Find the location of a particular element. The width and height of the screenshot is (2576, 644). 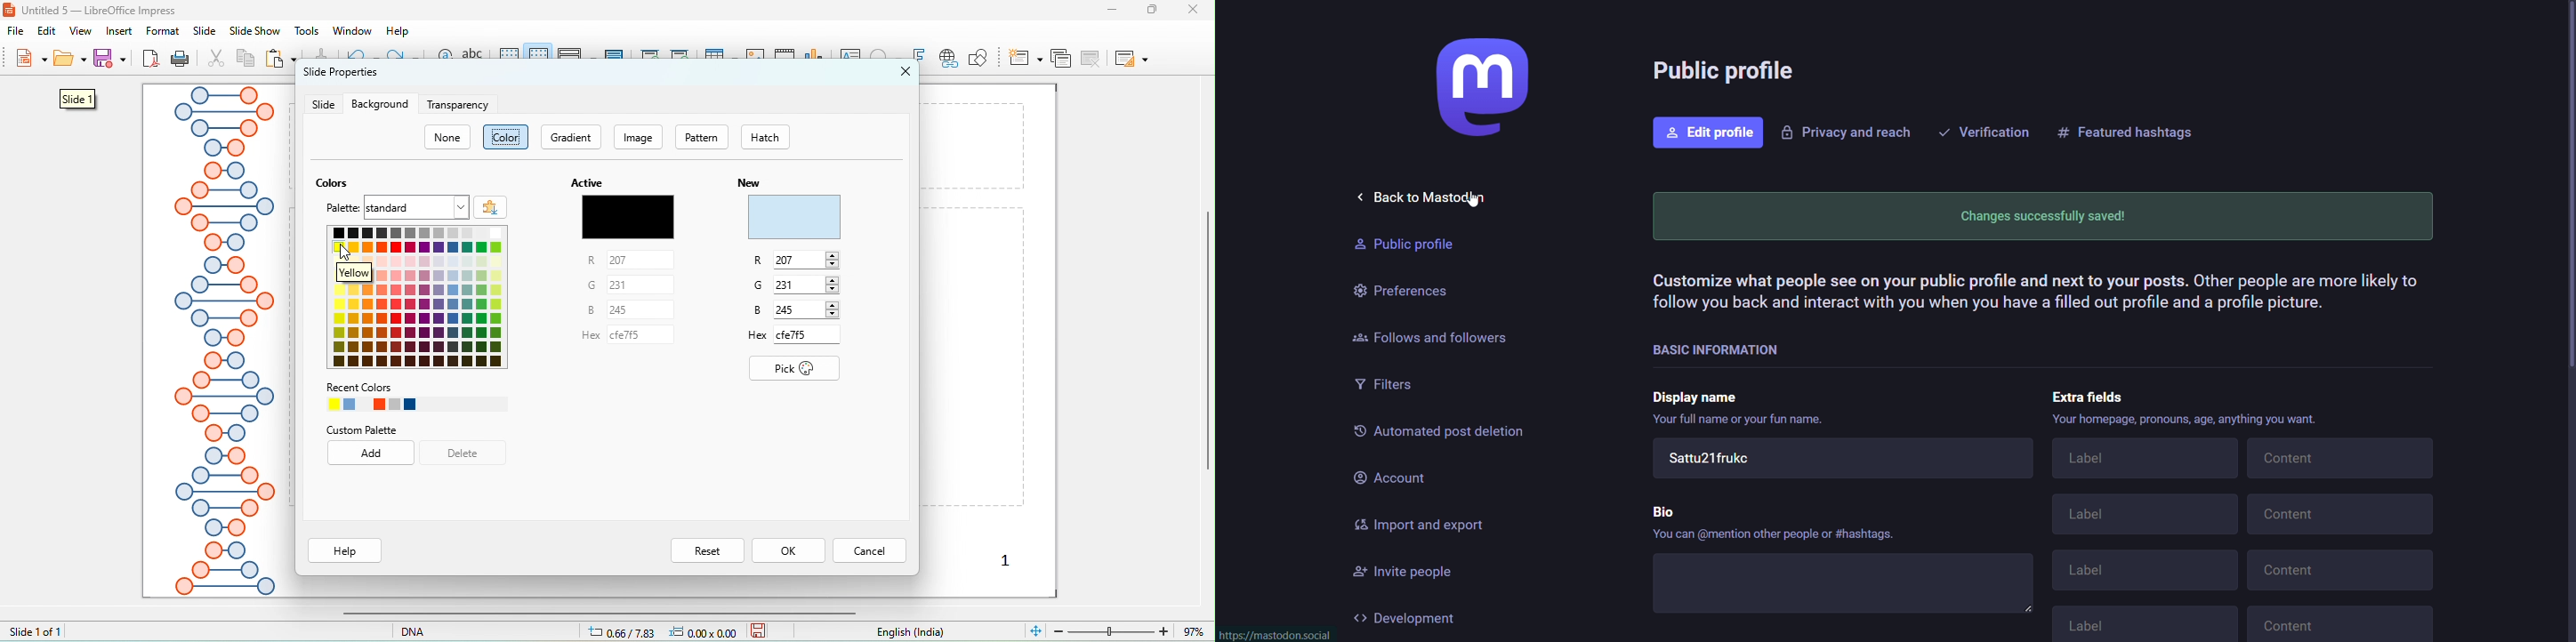

add is located at coordinates (373, 454).